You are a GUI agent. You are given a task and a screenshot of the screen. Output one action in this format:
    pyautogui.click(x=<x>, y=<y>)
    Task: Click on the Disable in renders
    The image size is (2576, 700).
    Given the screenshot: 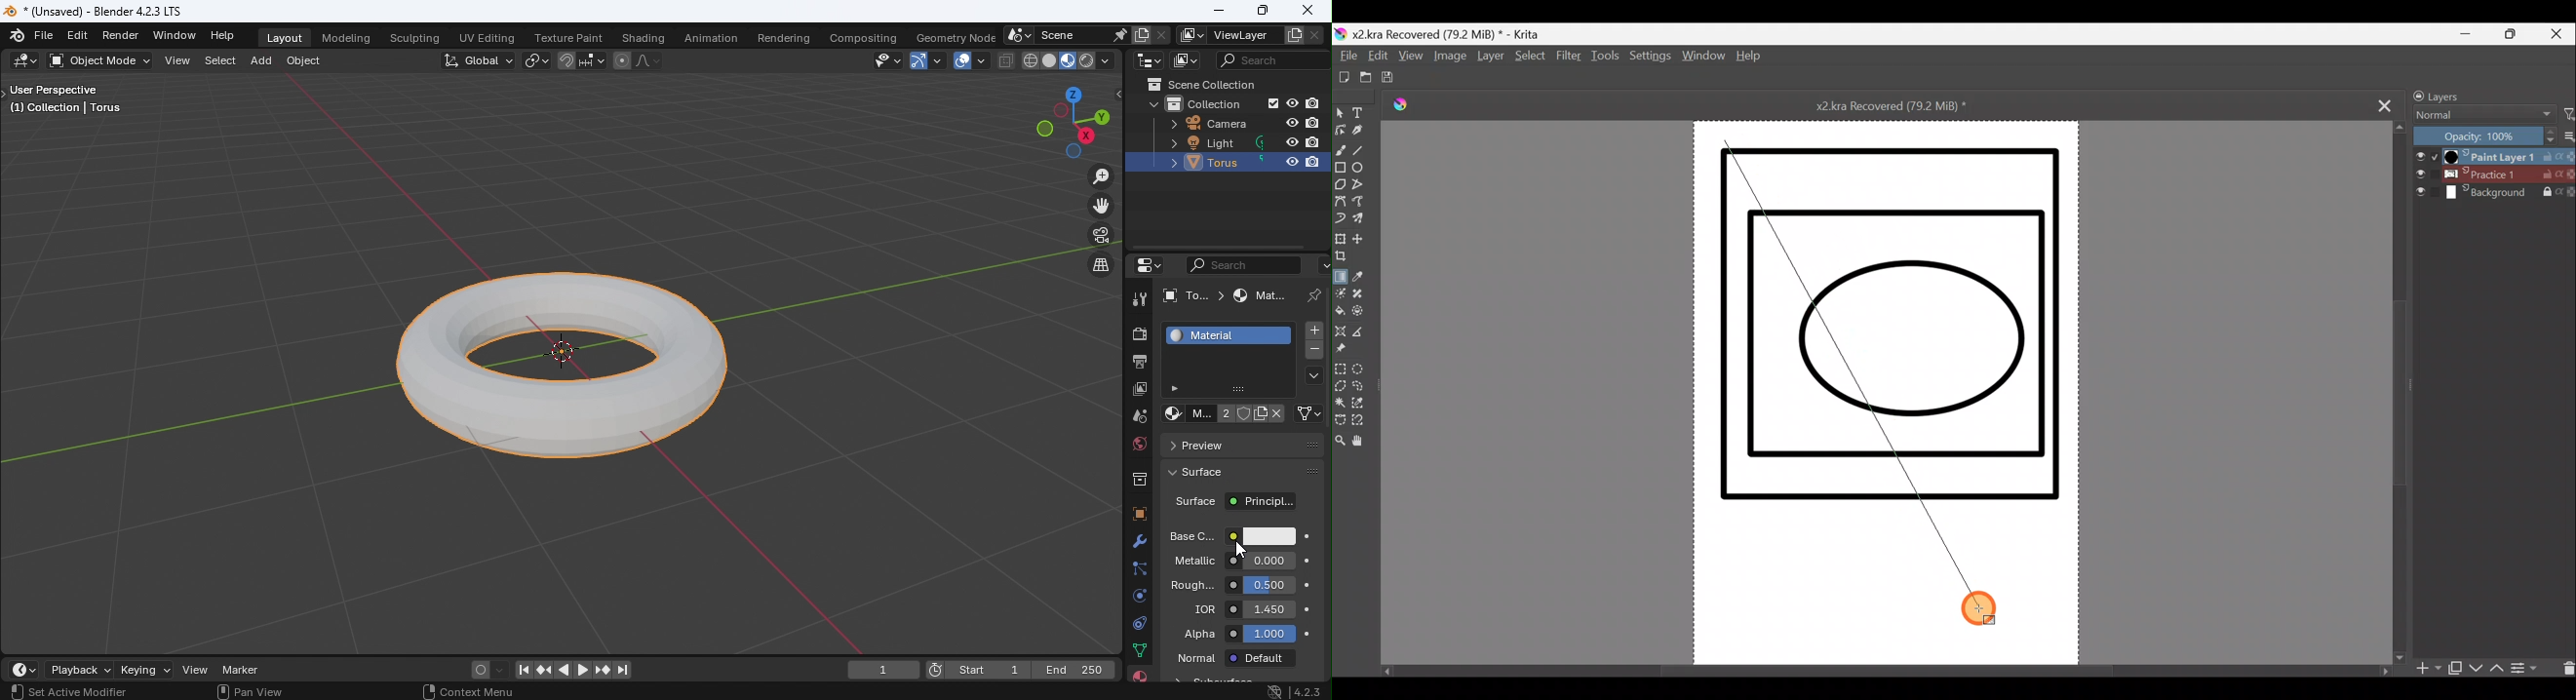 What is the action you would take?
    pyautogui.click(x=1314, y=142)
    